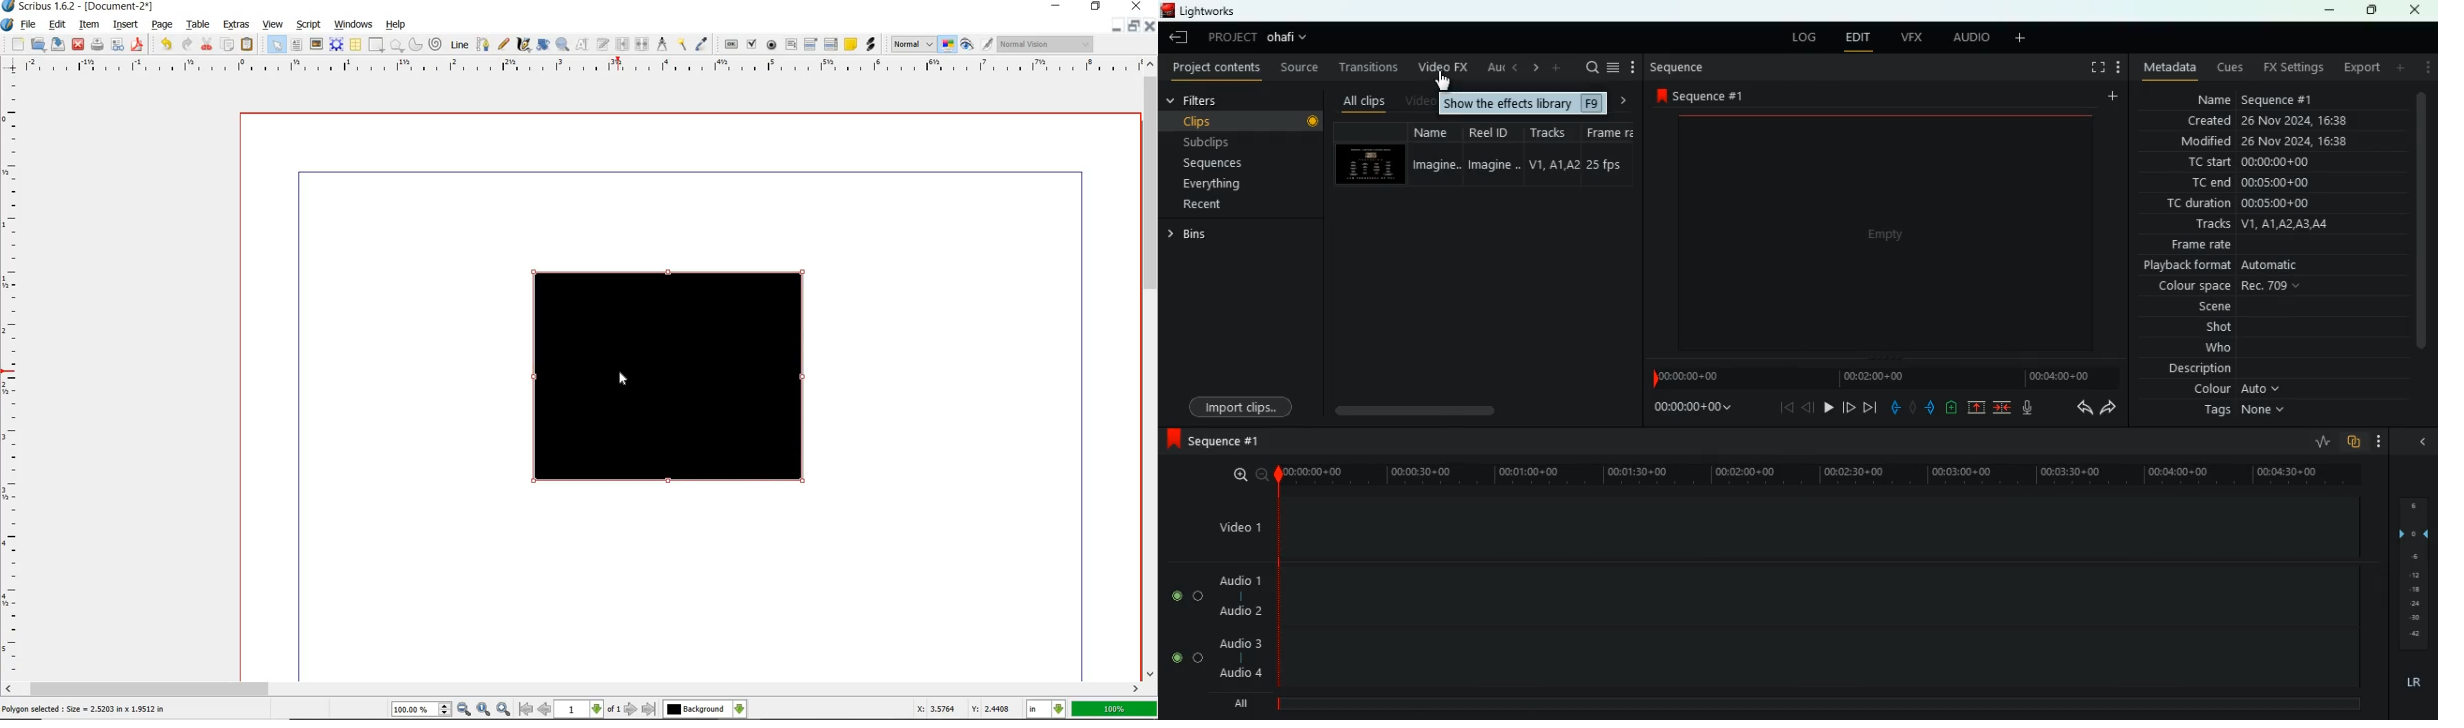 Image resolution: width=2464 pixels, height=728 pixels. I want to click on arc, so click(415, 46).